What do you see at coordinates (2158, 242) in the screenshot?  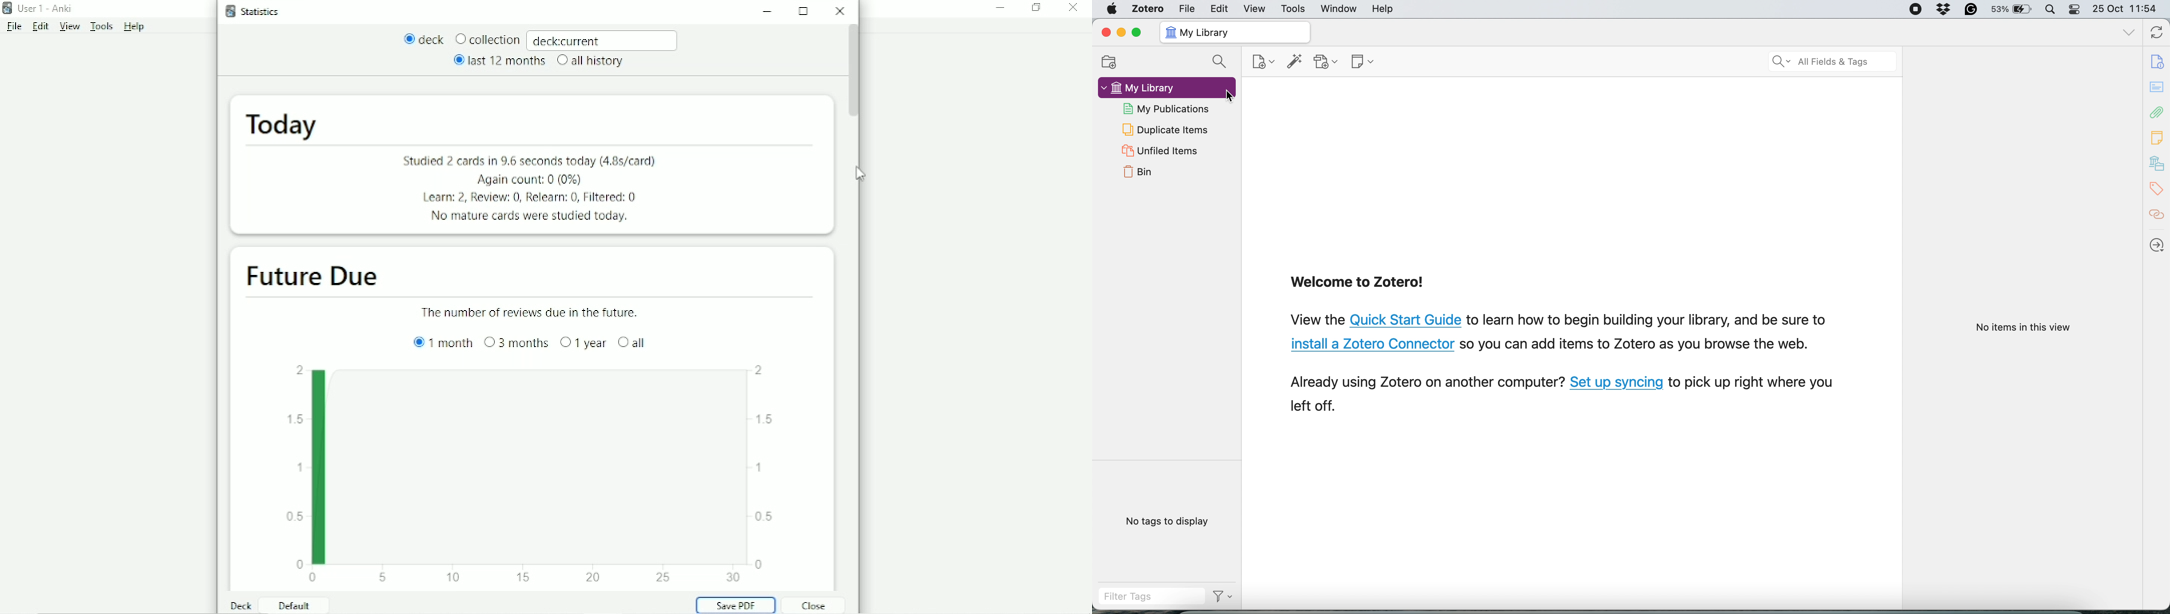 I see `locate` at bounding box center [2158, 242].